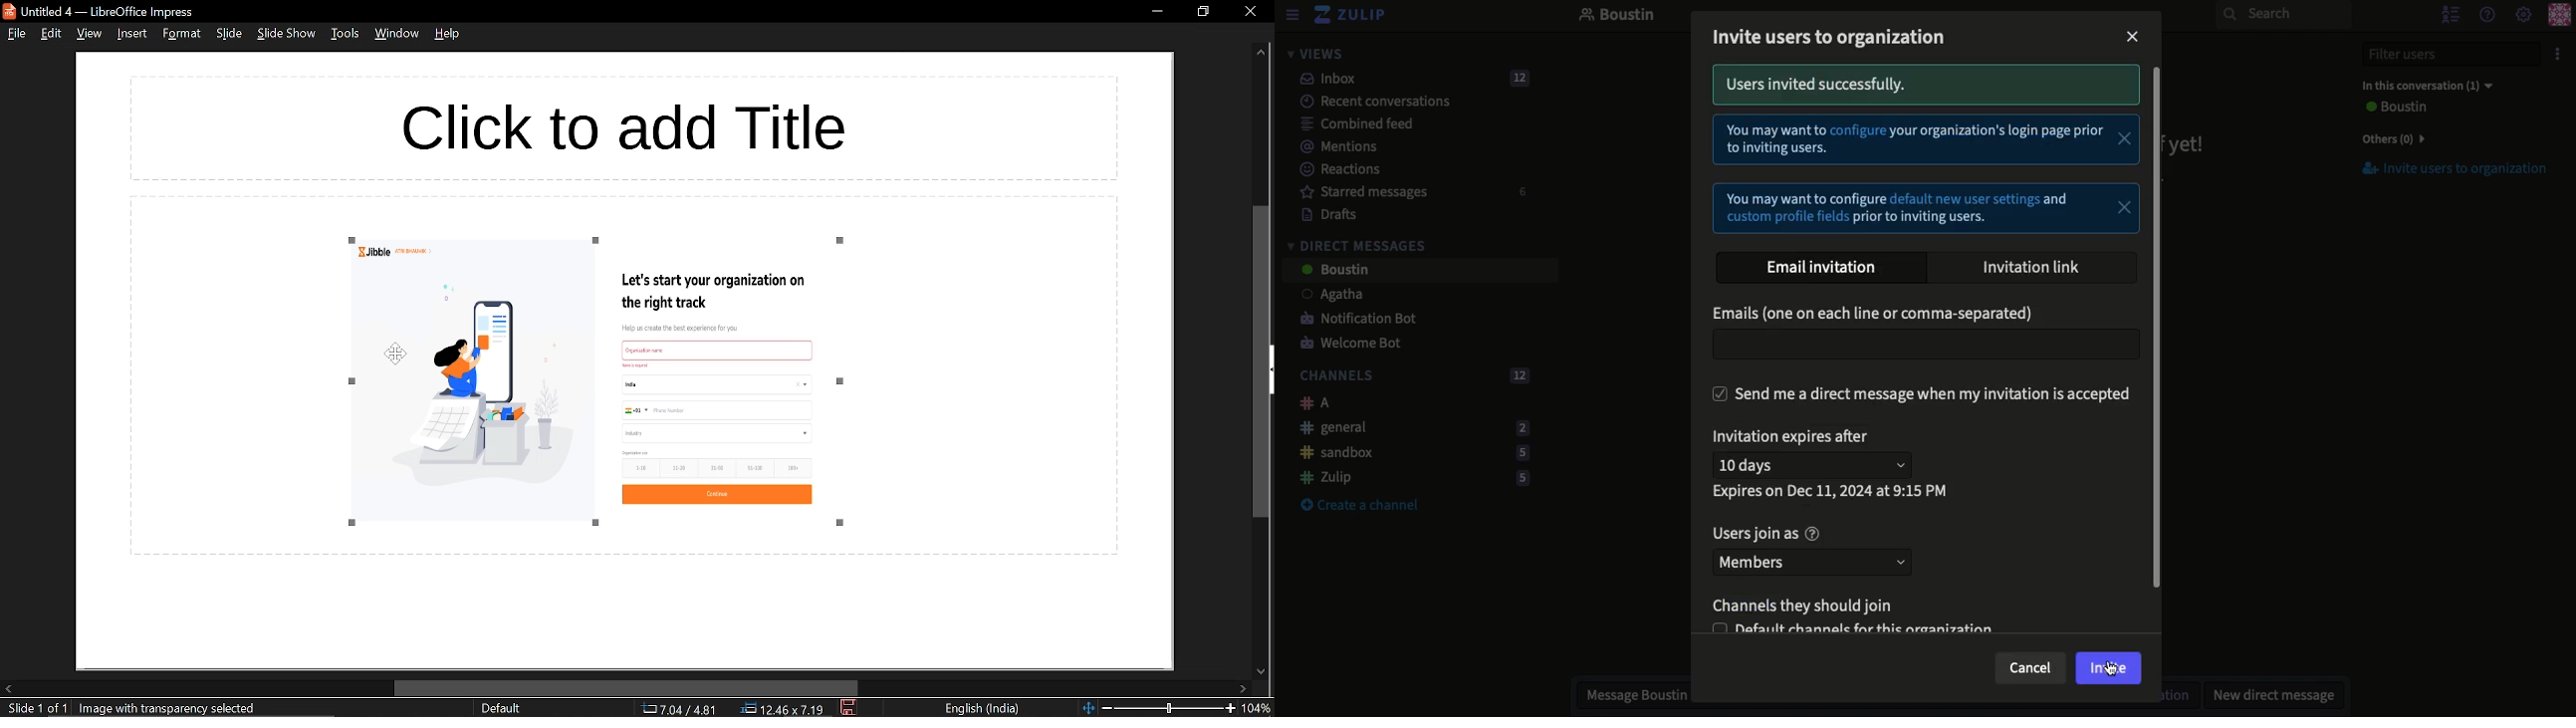 Image resolution: width=2576 pixels, height=728 pixels. I want to click on tools, so click(344, 37).